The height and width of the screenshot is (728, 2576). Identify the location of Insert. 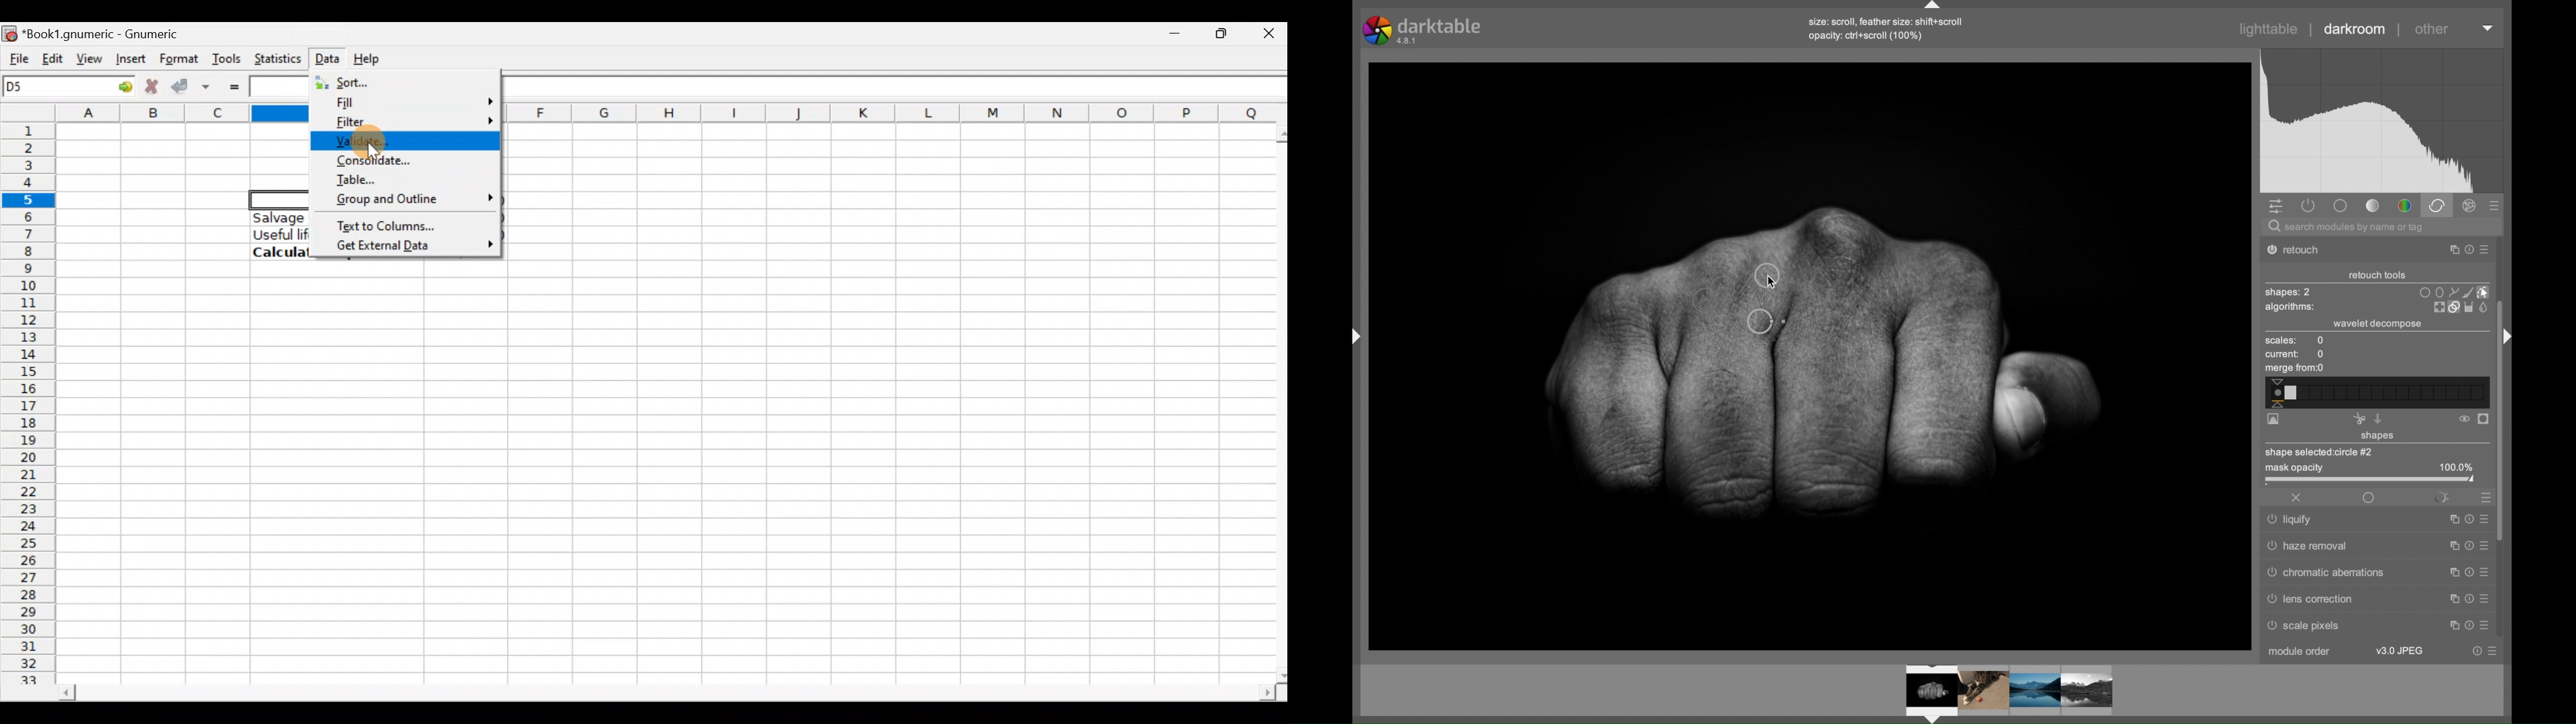
(129, 58).